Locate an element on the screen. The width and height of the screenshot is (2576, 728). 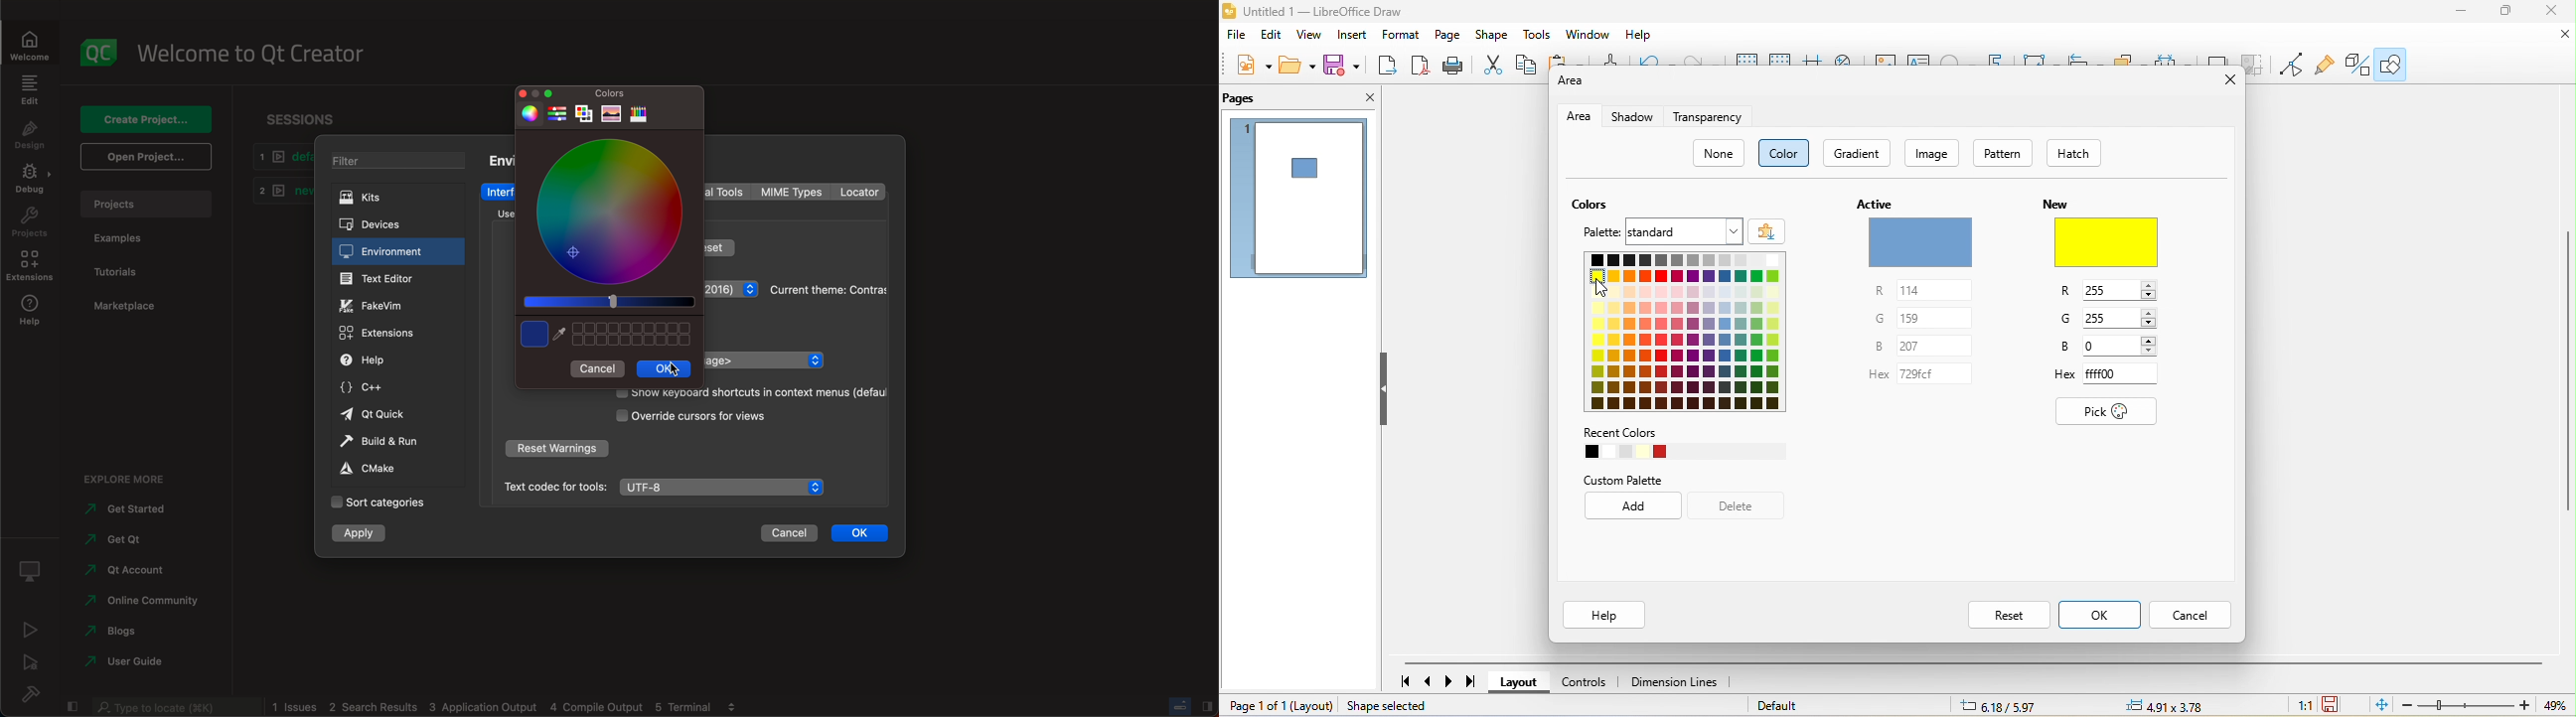
custom palette is located at coordinates (1660, 478).